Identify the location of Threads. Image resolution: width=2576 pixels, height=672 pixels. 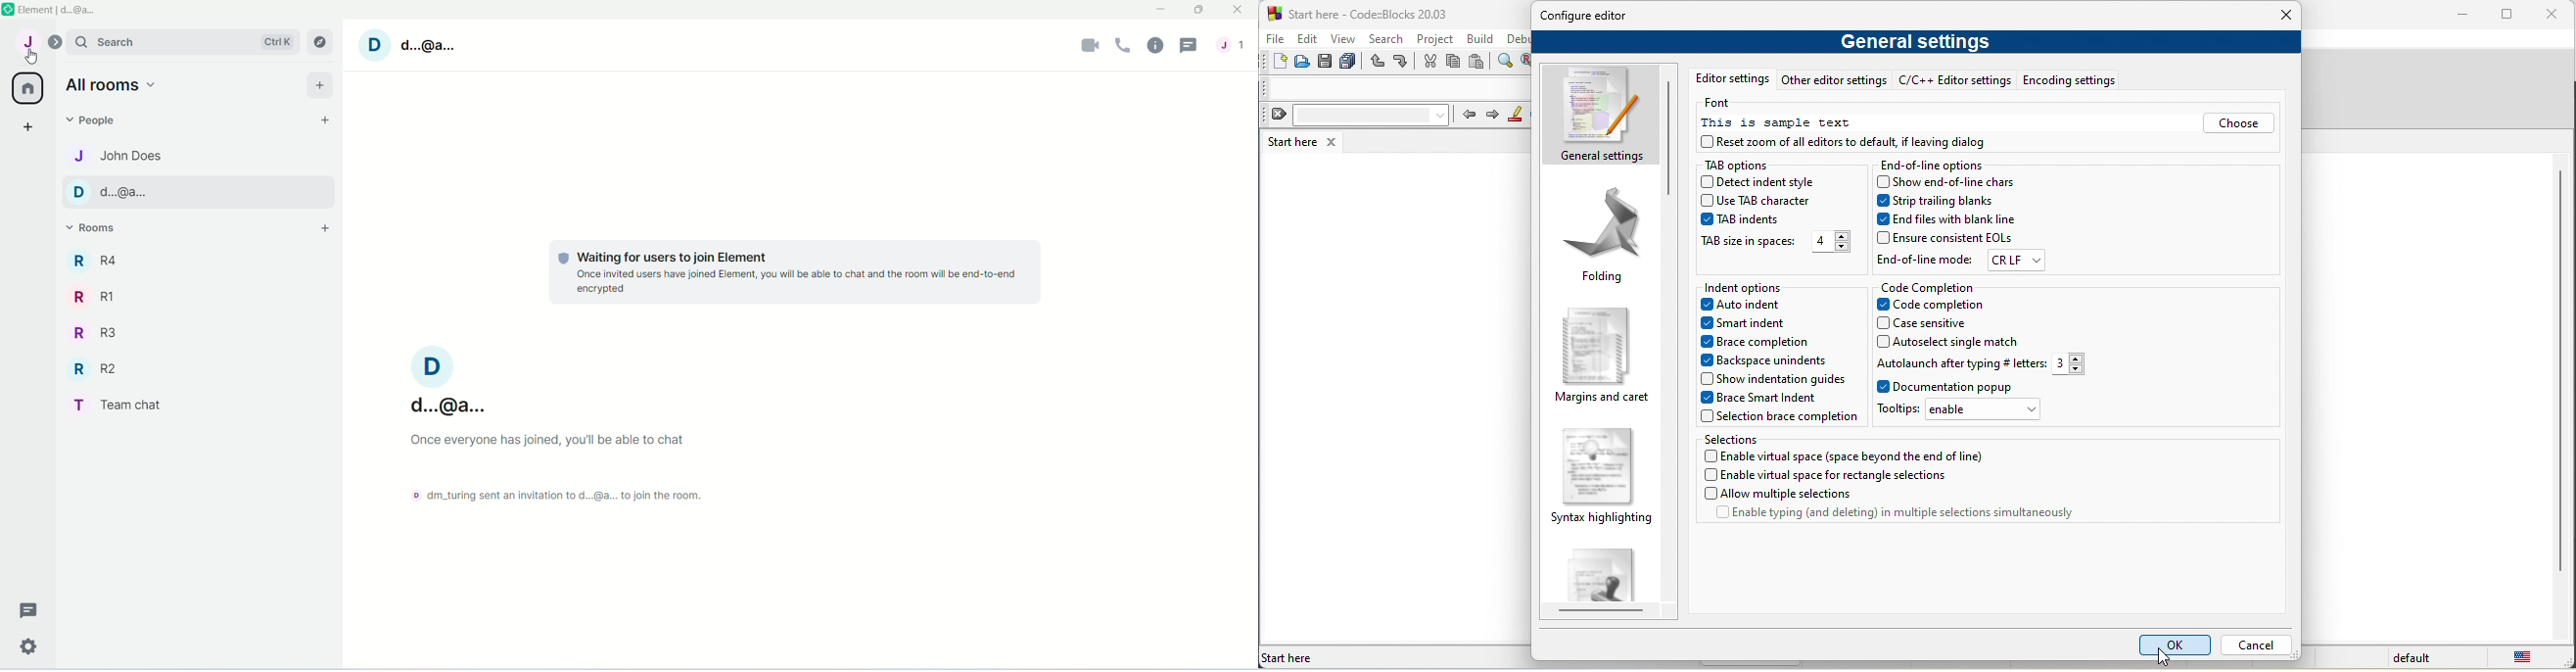
(1190, 47).